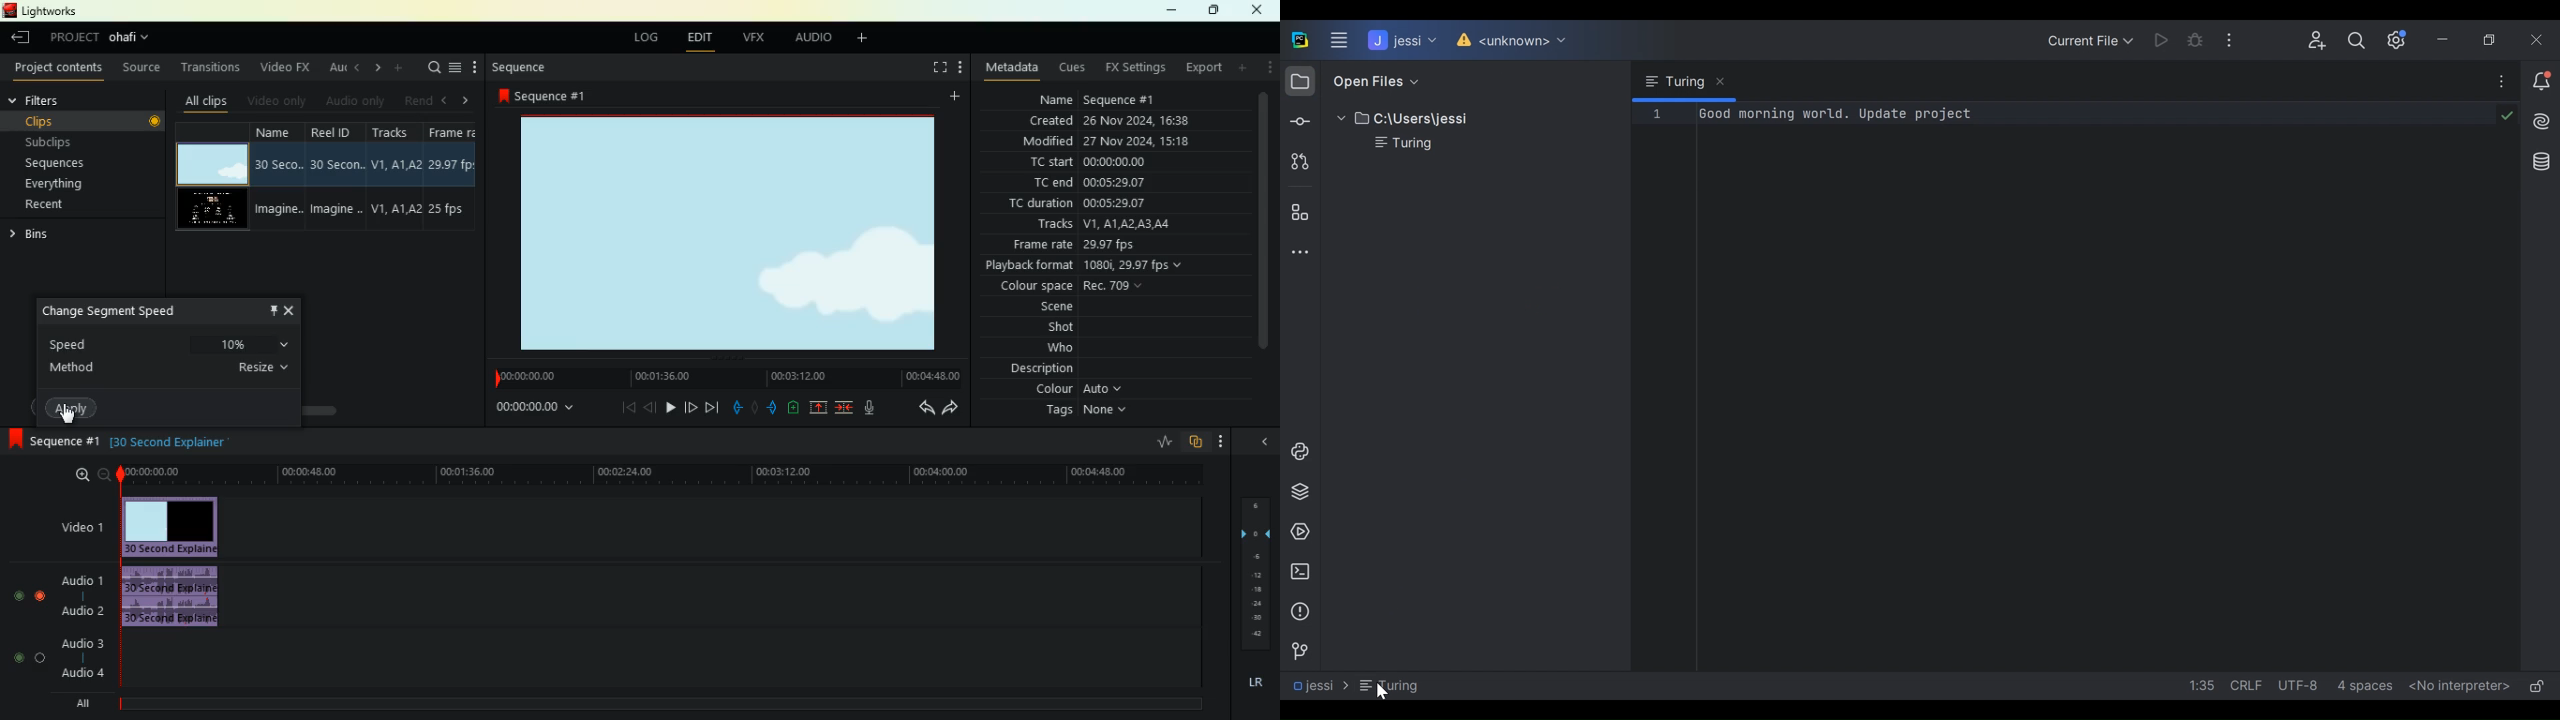 The height and width of the screenshot is (728, 2576). Describe the element at coordinates (1079, 411) in the screenshot. I see `tags` at that location.